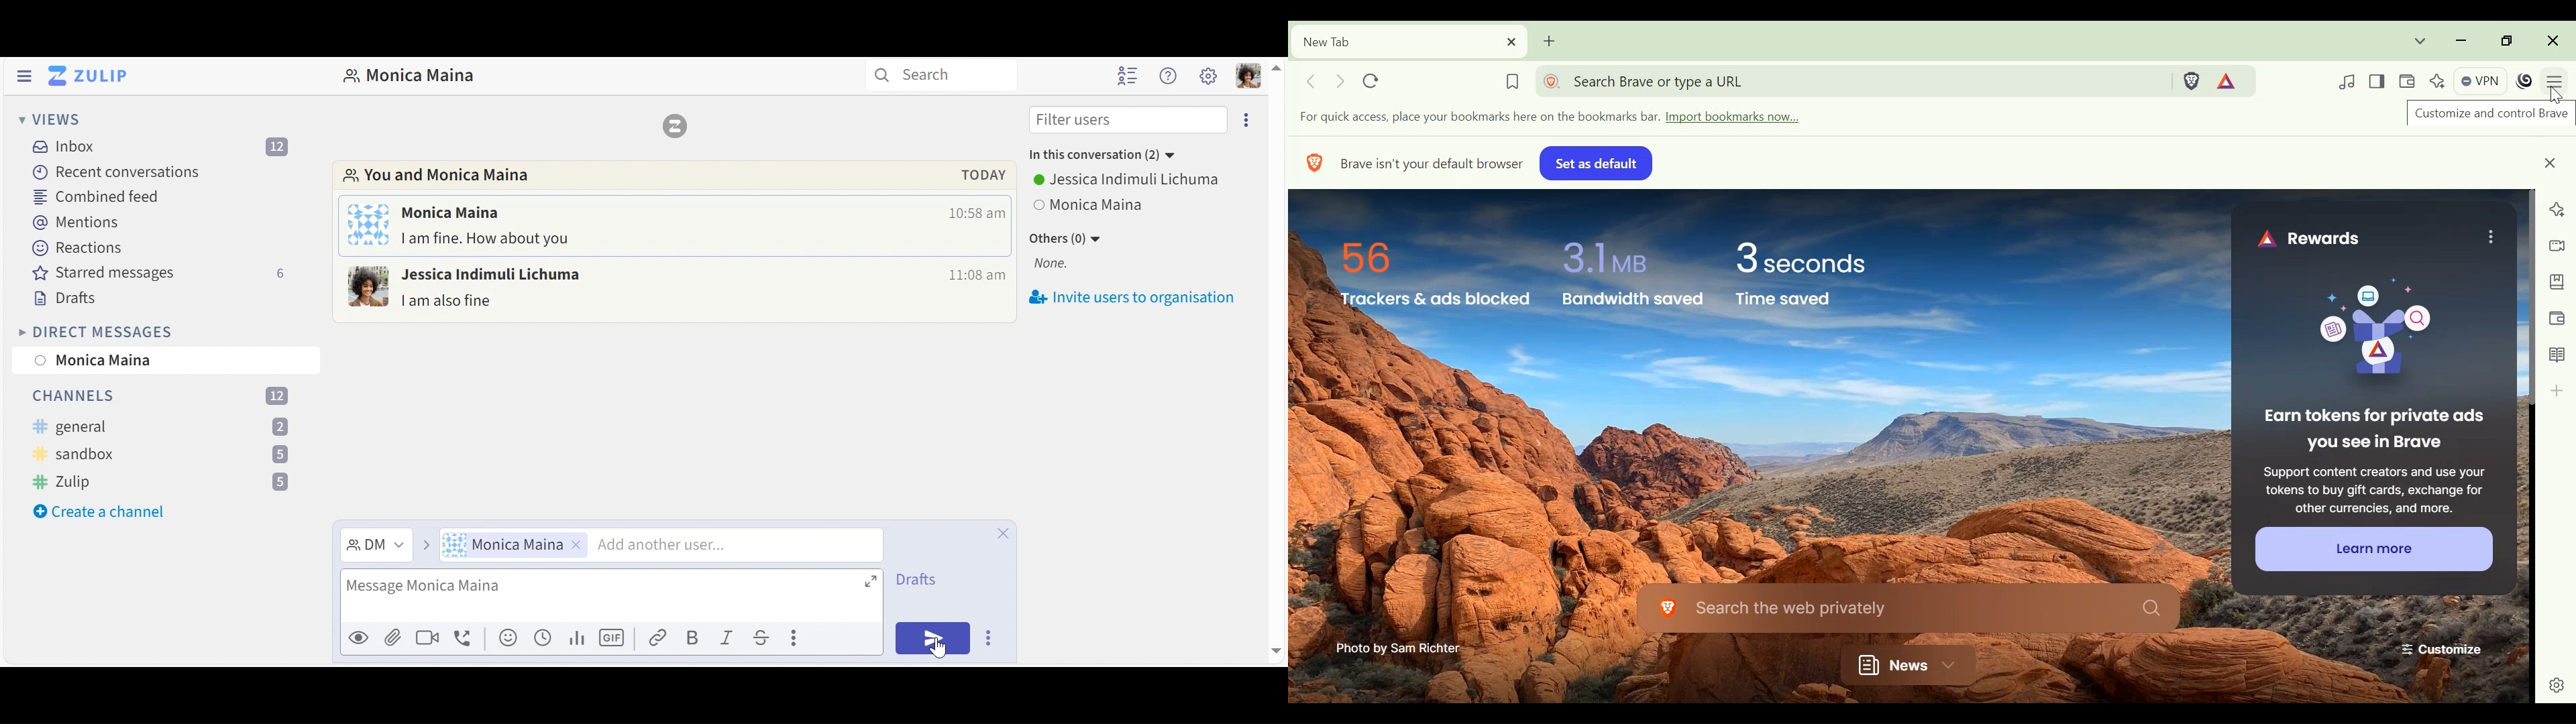 The height and width of the screenshot is (728, 2576). Describe the element at coordinates (1853, 80) in the screenshot. I see `Address bar` at that location.